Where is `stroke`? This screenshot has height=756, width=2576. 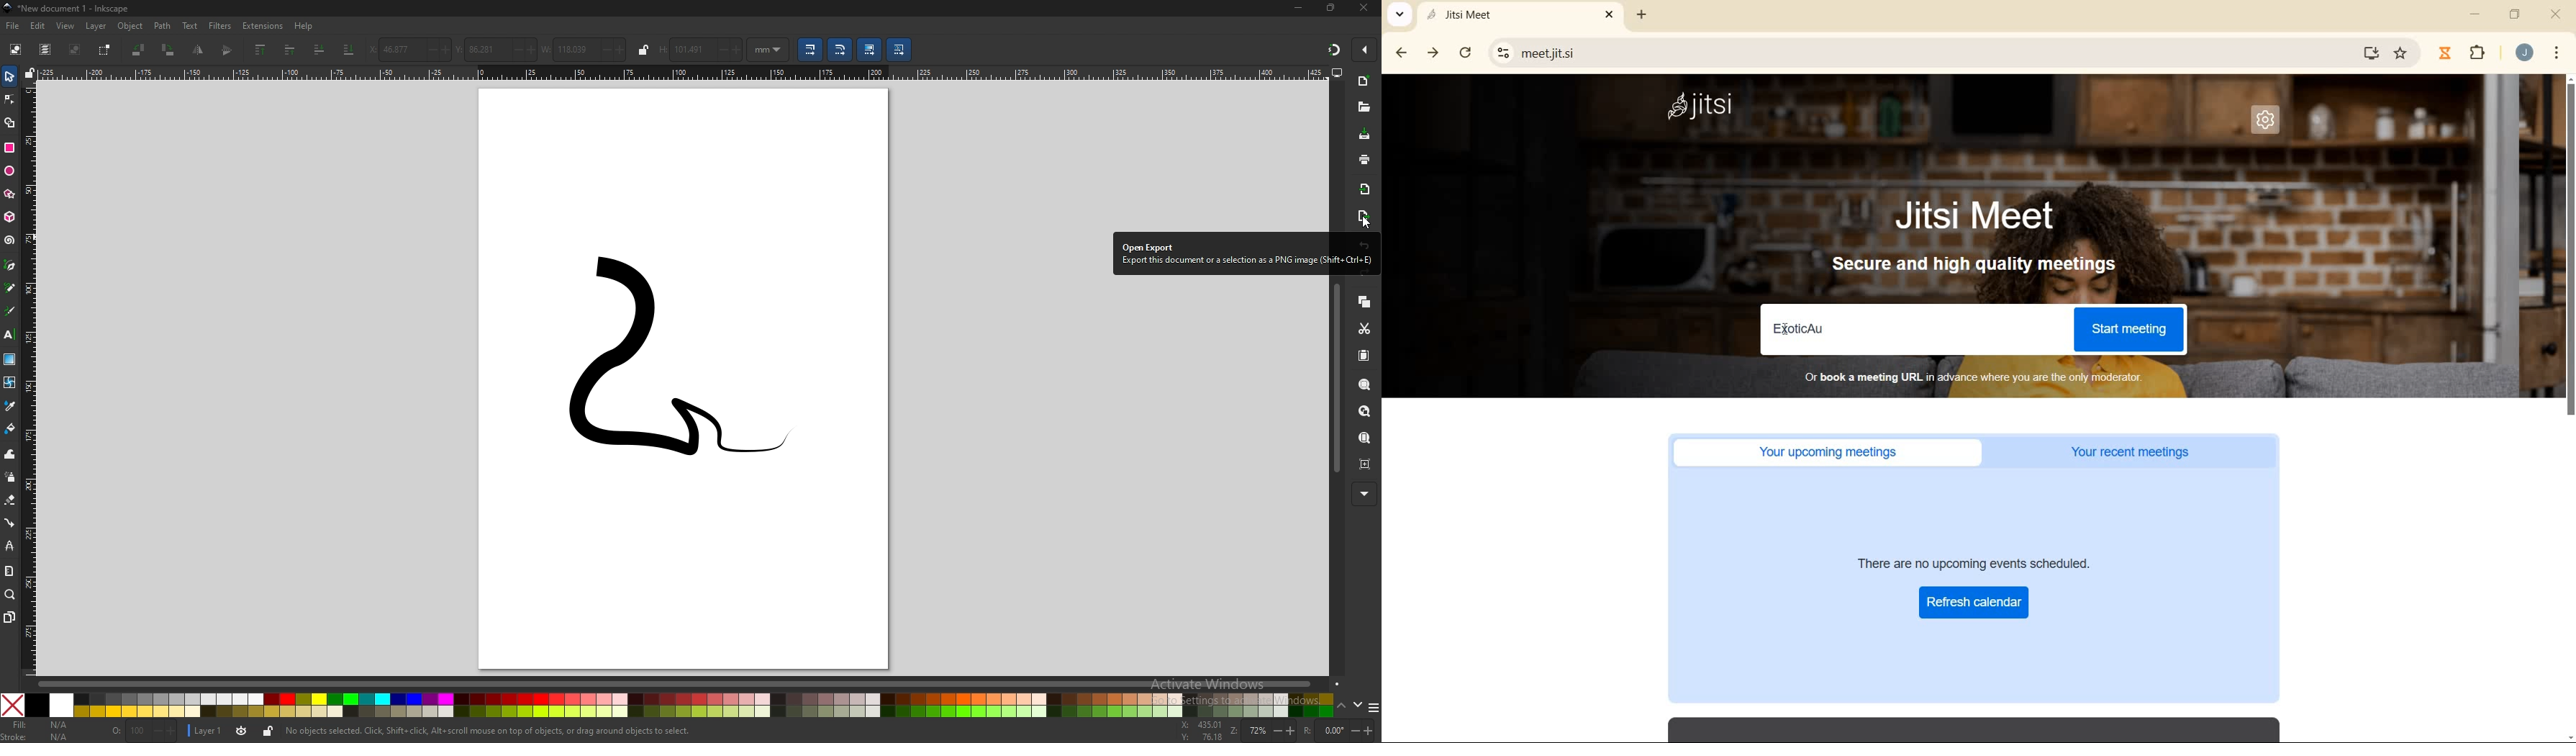
stroke is located at coordinates (36, 737).